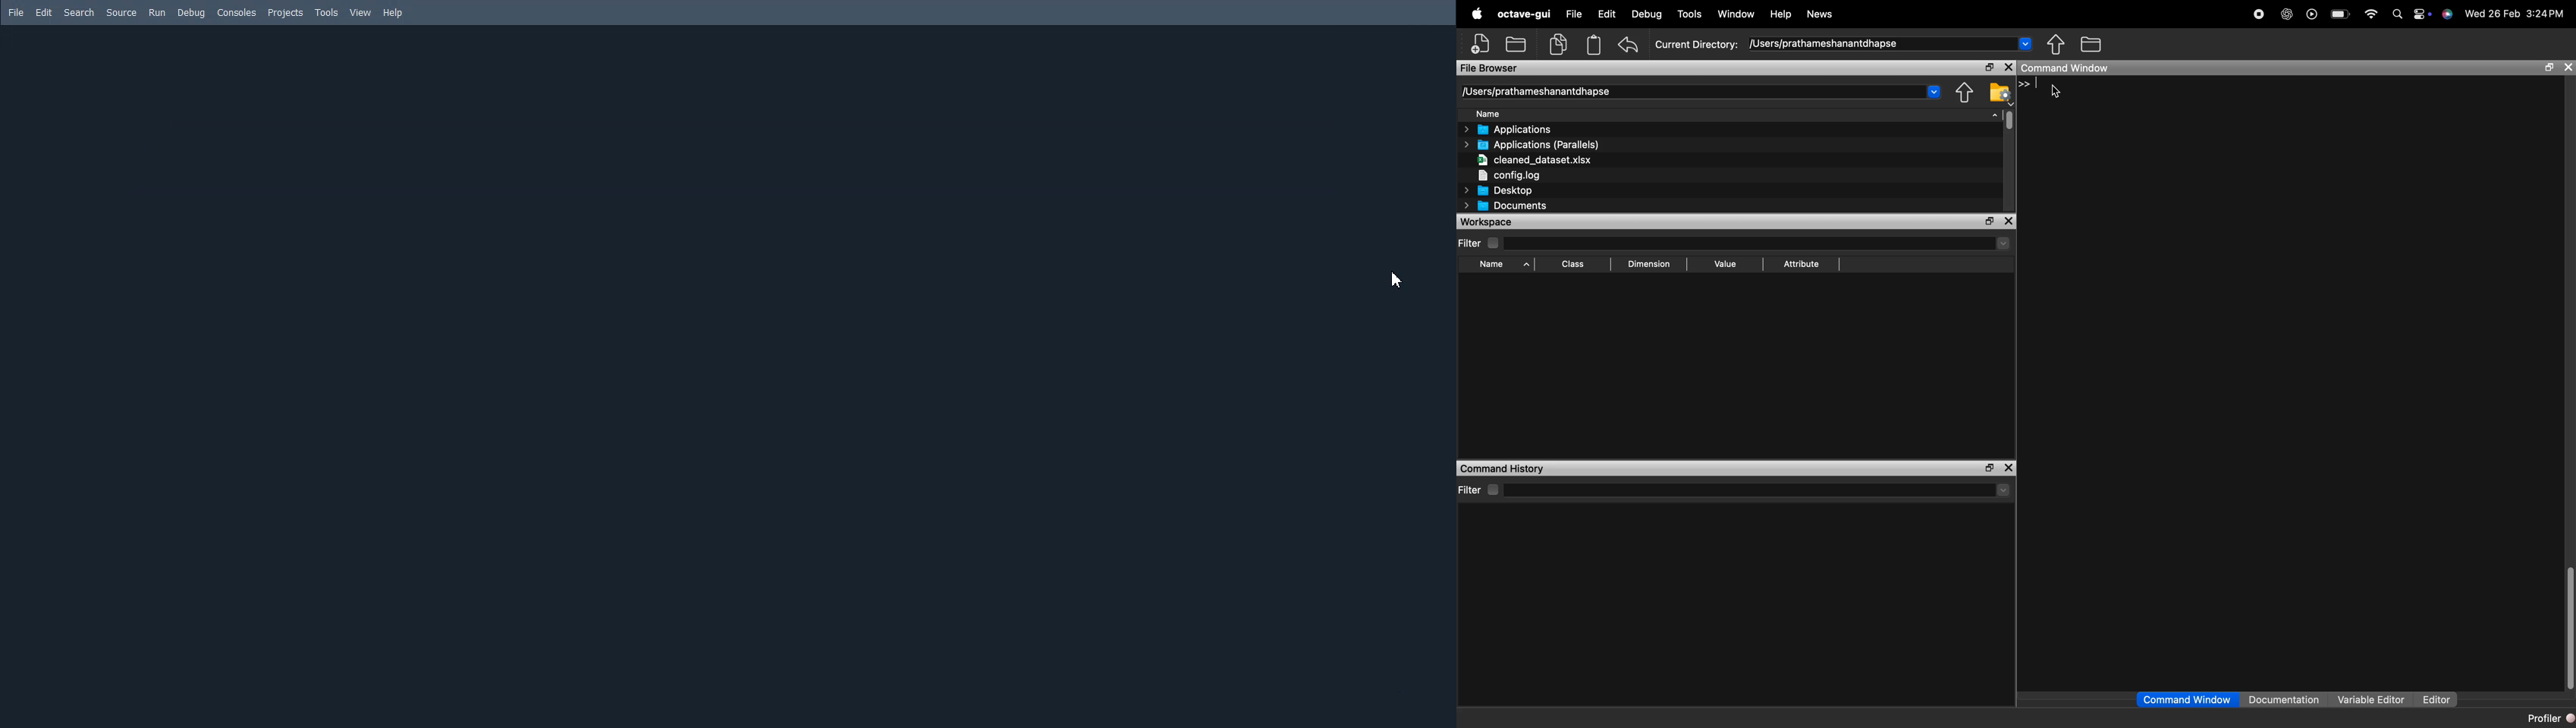 This screenshot has height=728, width=2576. Describe the element at coordinates (2337, 15) in the screenshot. I see `battery` at that location.